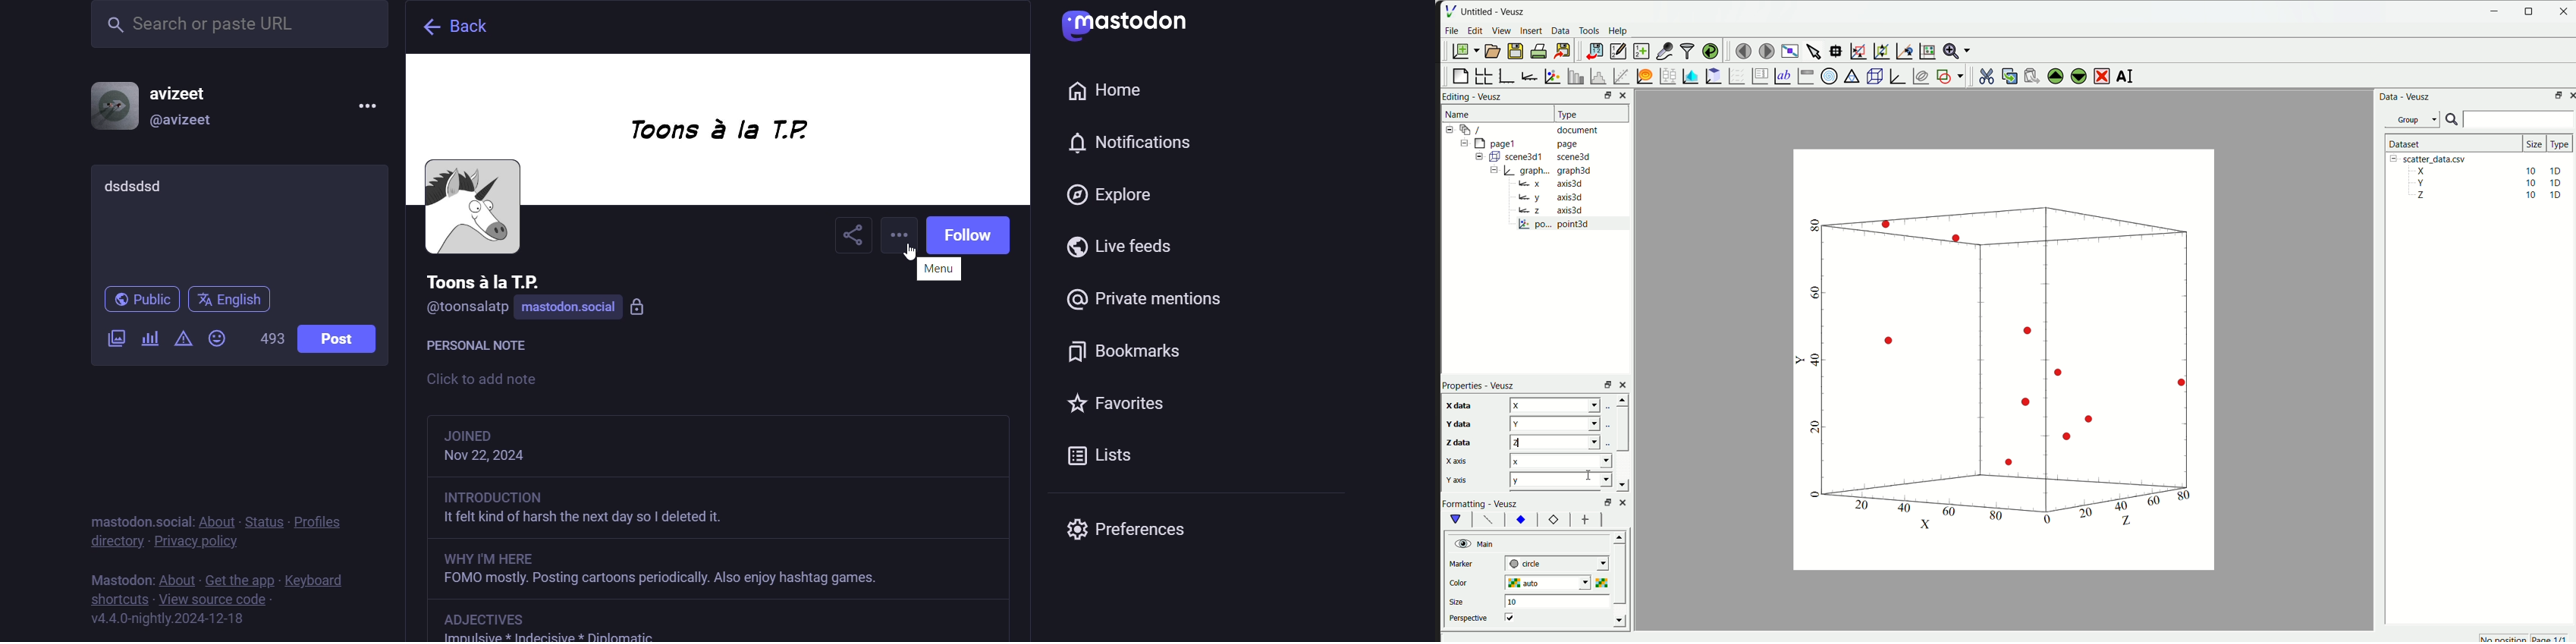  I want to click on resize, so click(1603, 96).